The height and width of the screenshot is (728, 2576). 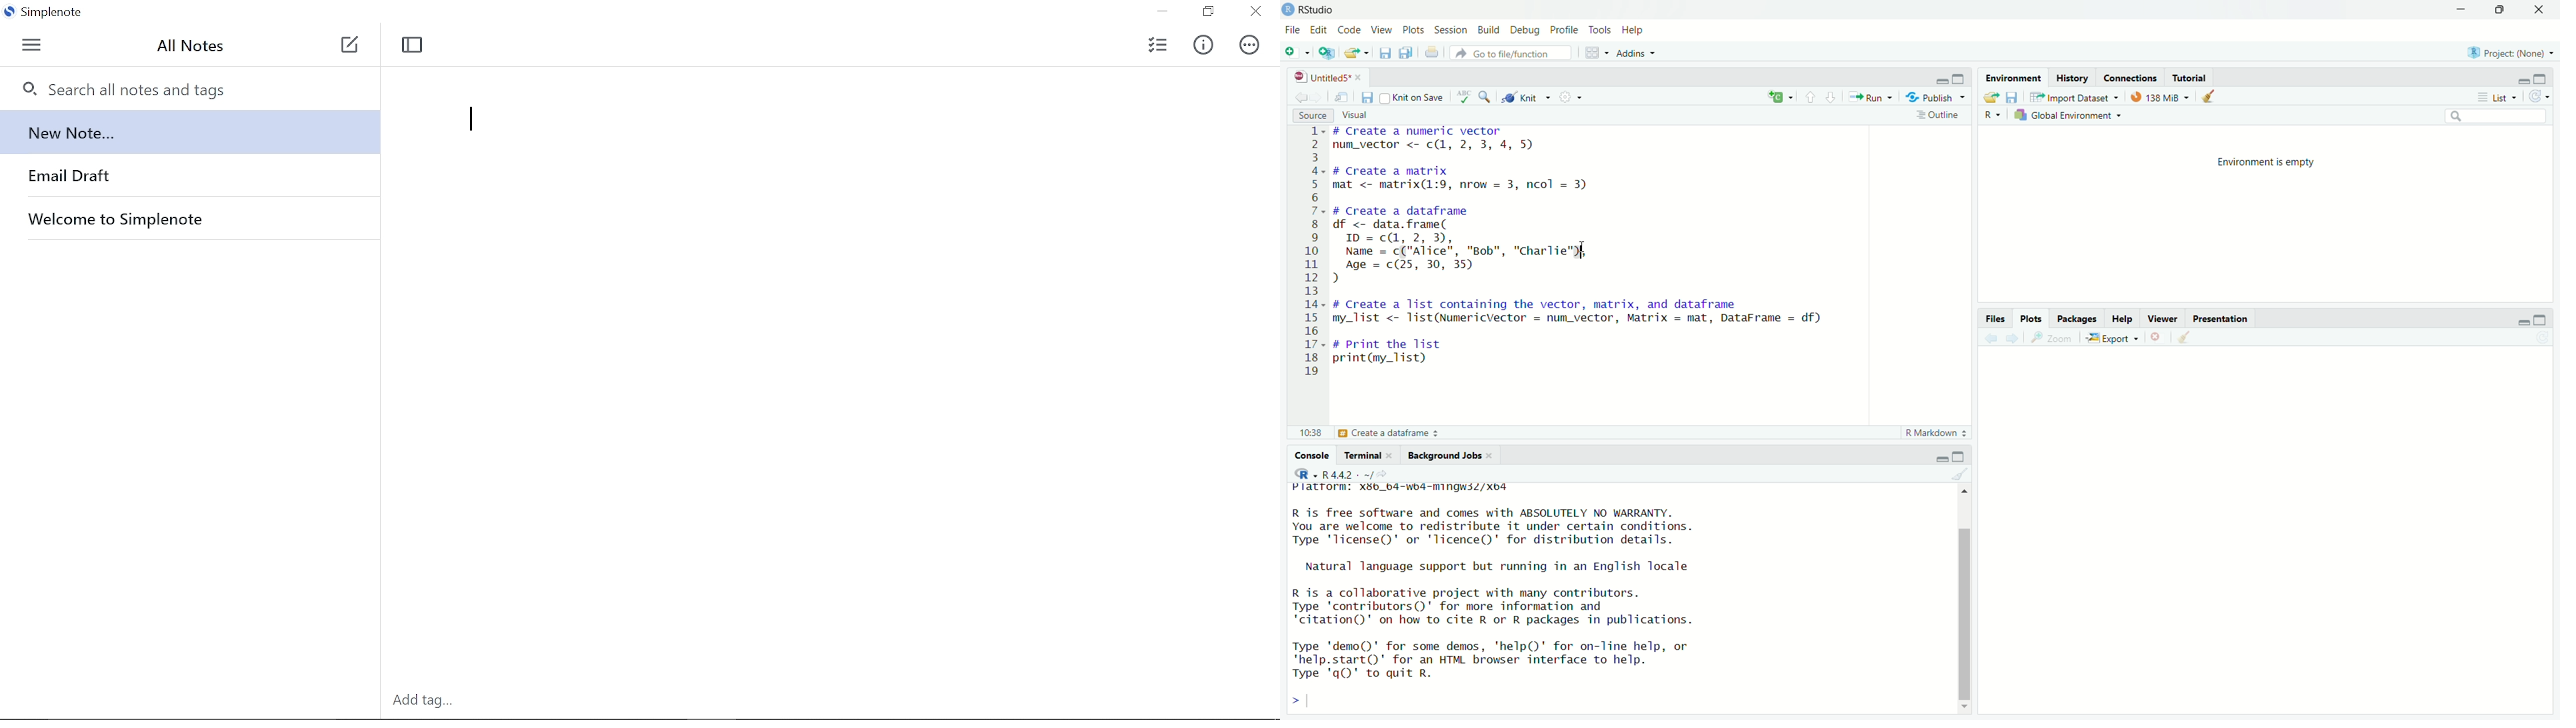 What do you see at coordinates (2014, 77) in the screenshot?
I see `Environment` at bounding box center [2014, 77].